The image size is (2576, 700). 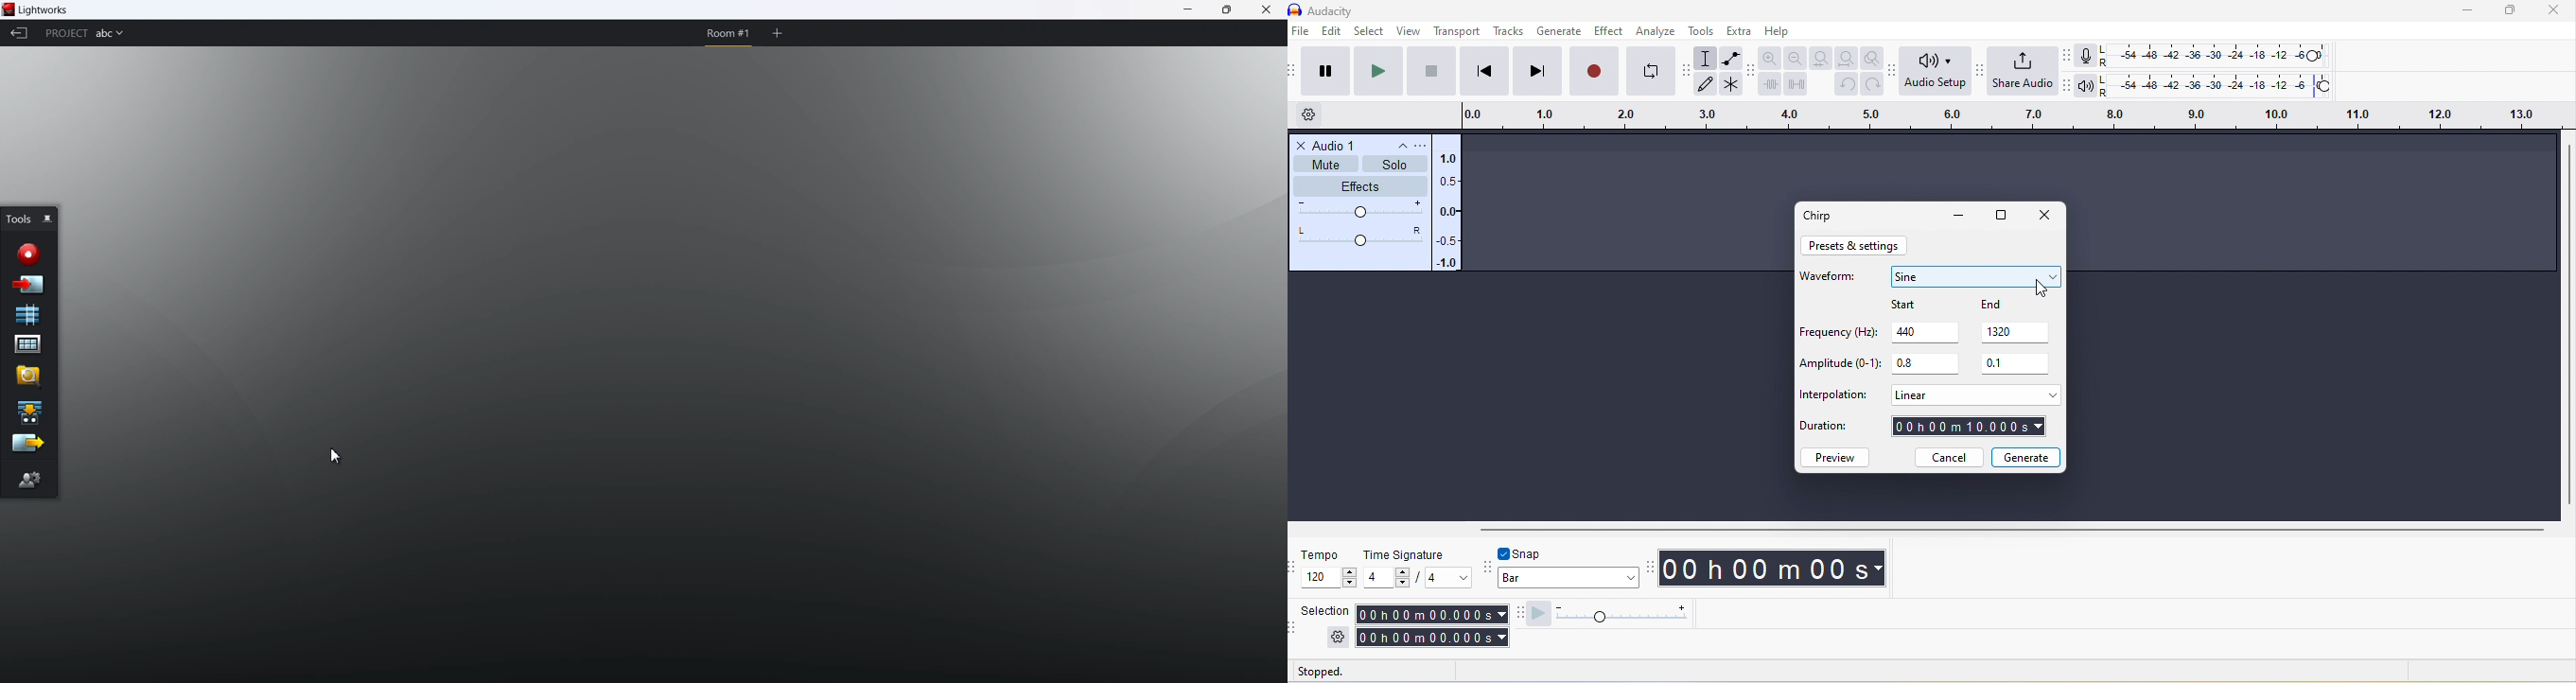 What do you see at coordinates (2024, 71) in the screenshot?
I see `share audio` at bounding box center [2024, 71].